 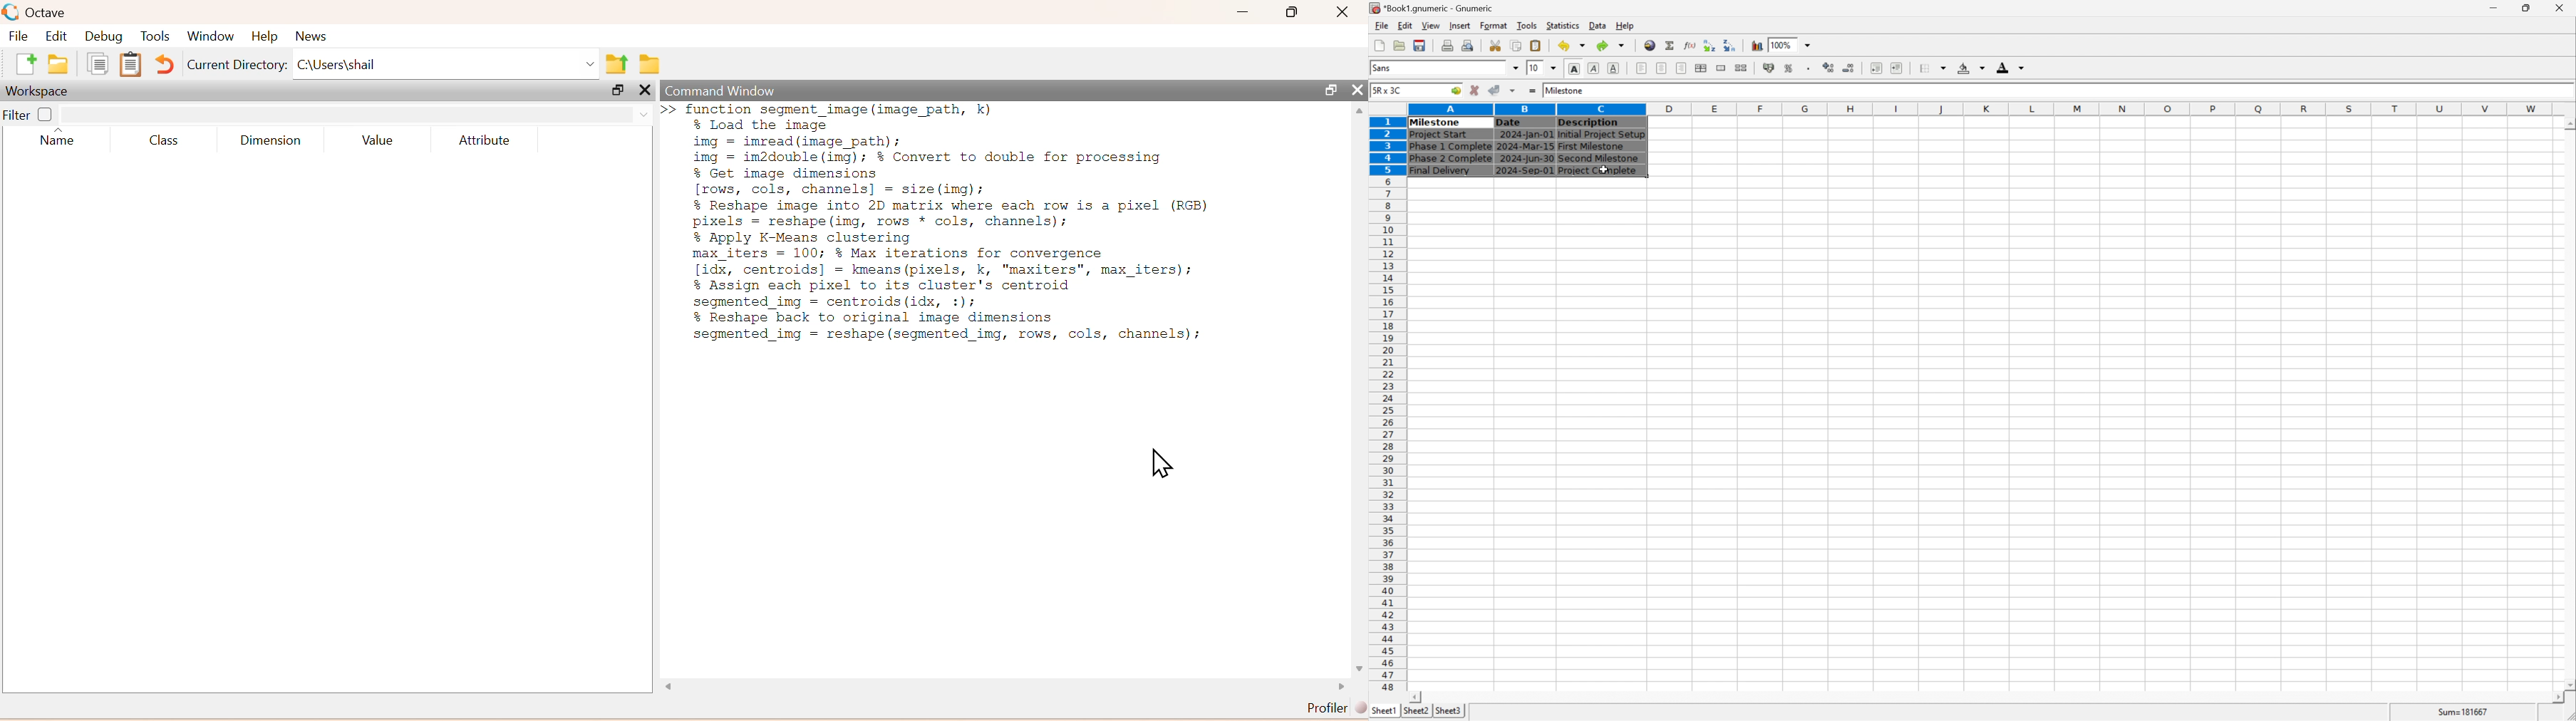 I want to click on File, so click(x=21, y=36).